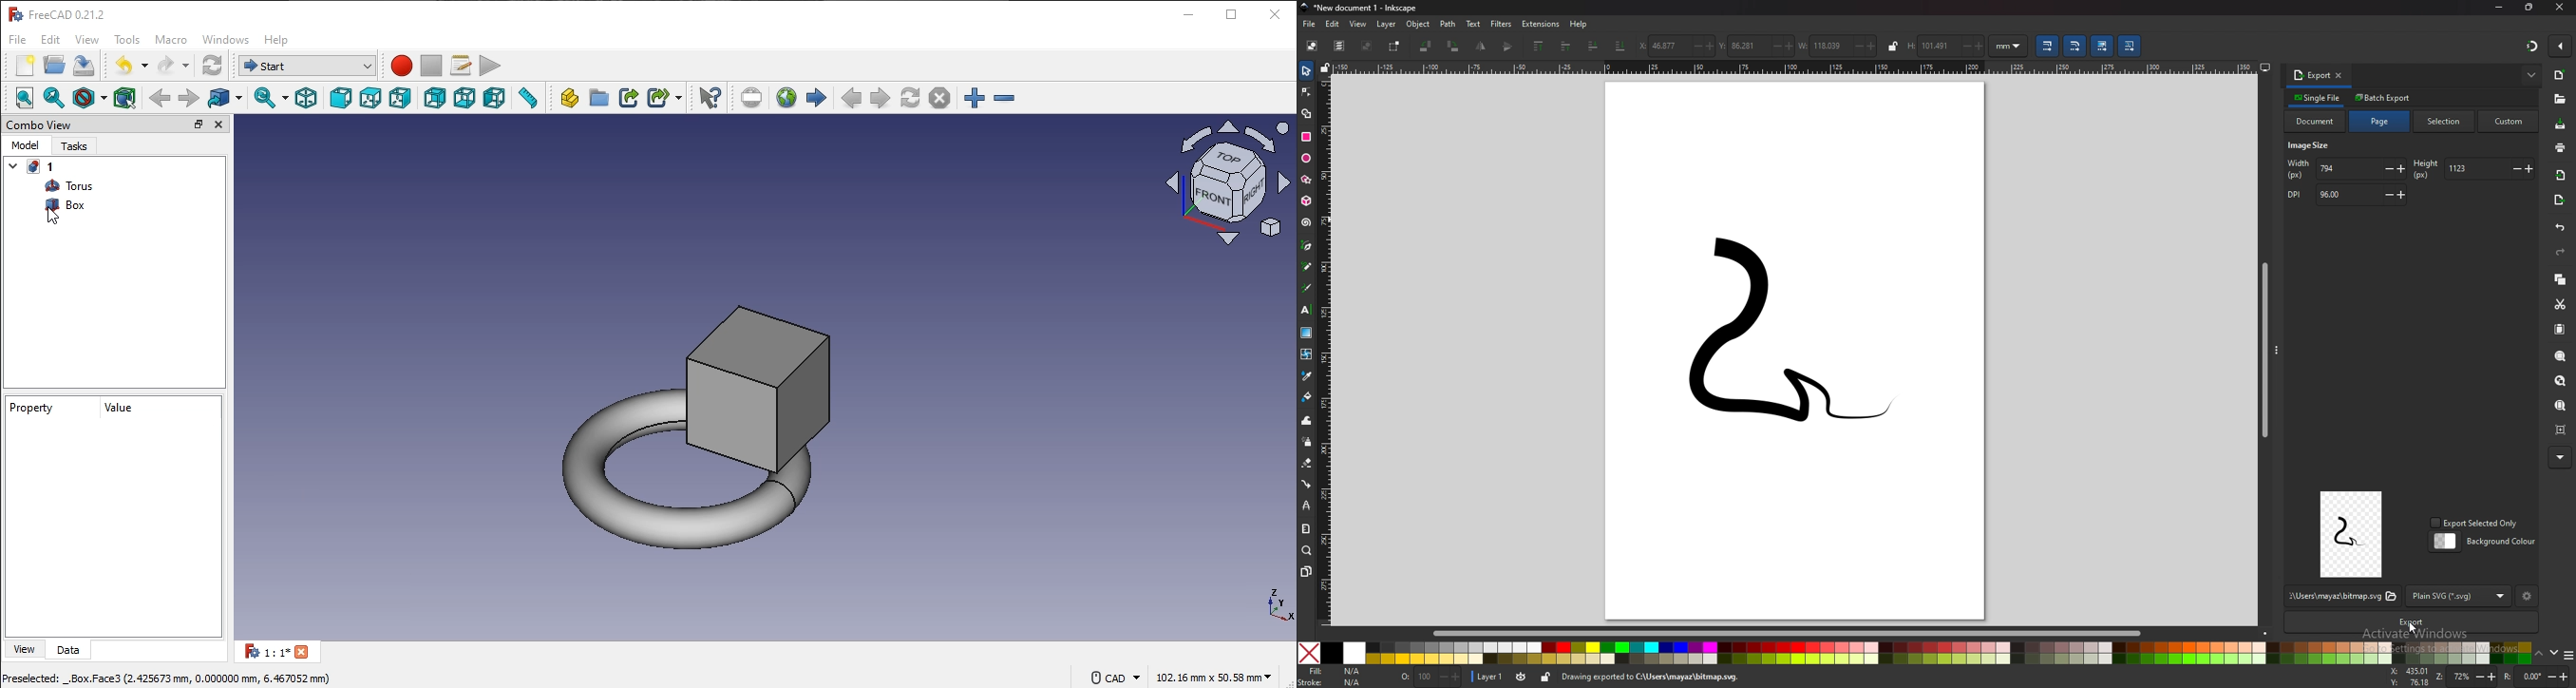  What do you see at coordinates (2560, 147) in the screenshot?
I see `print` at bounding box center [2560, 147].